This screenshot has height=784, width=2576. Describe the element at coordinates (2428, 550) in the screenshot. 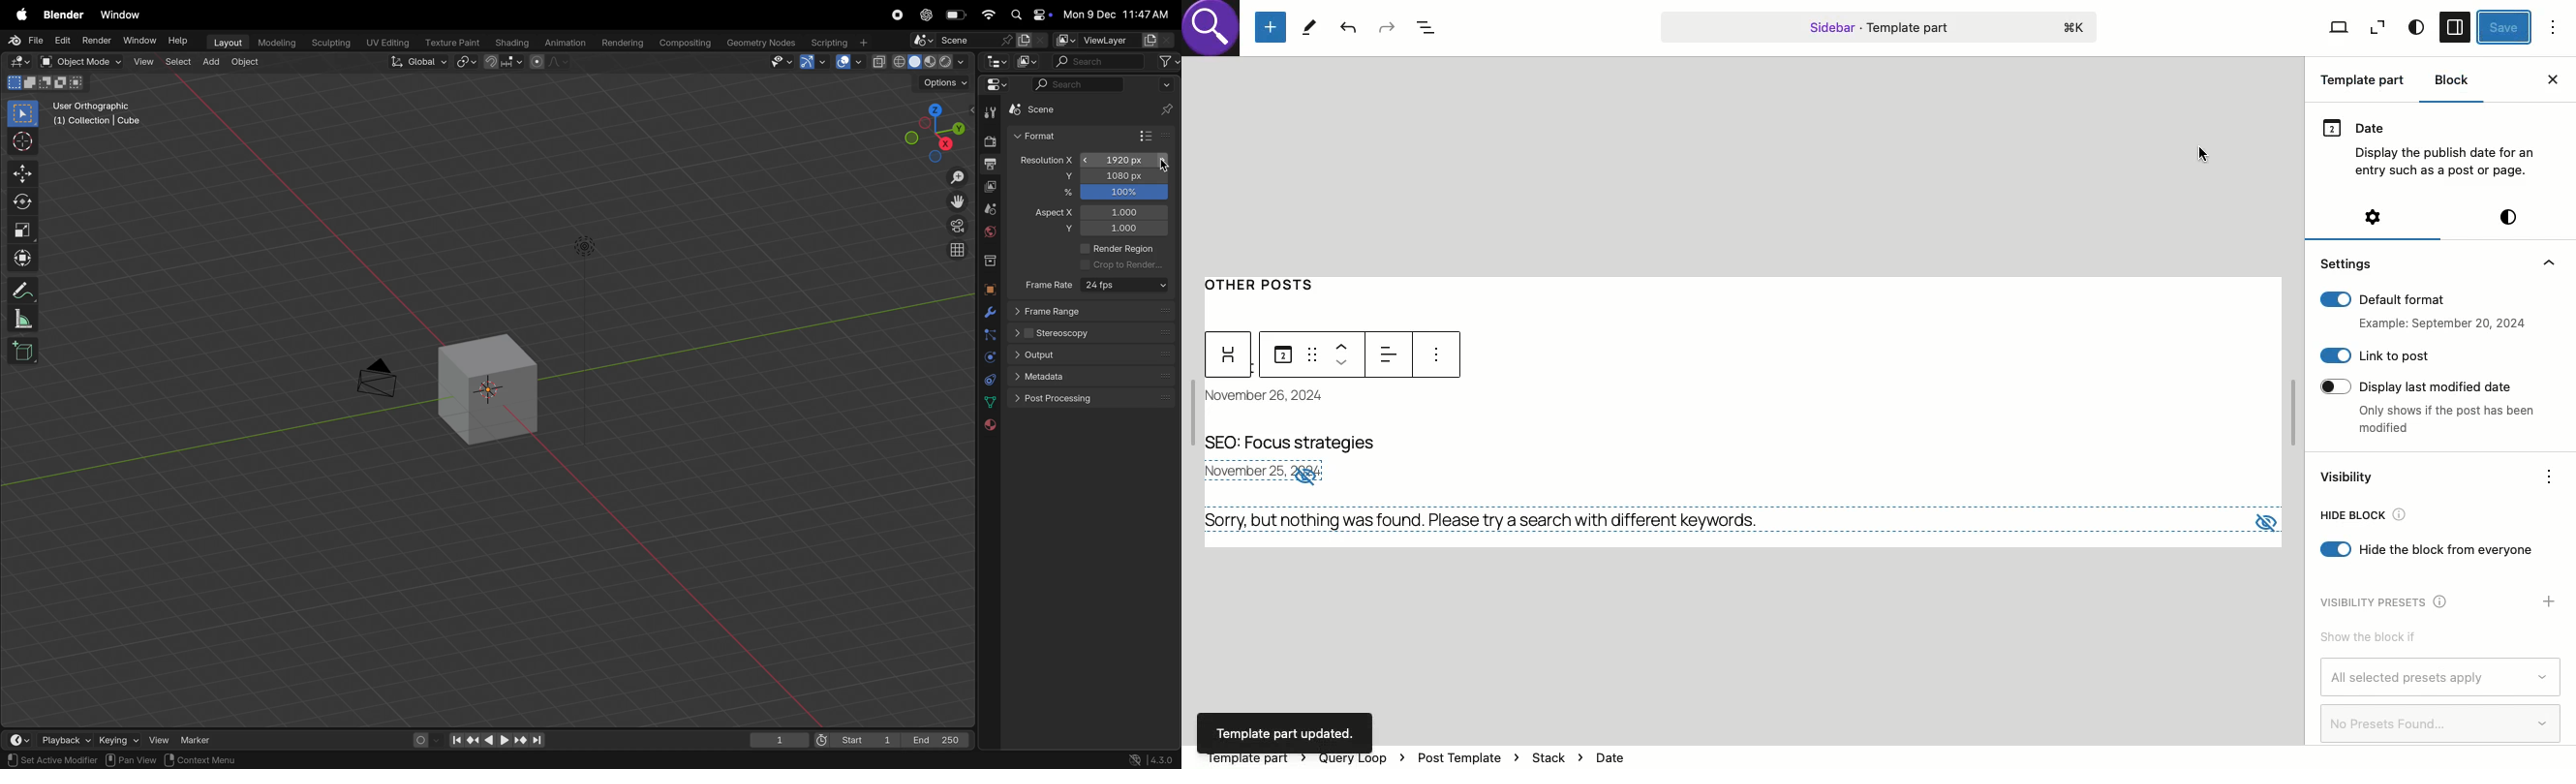

I see `Hide block from everyone` at that location.